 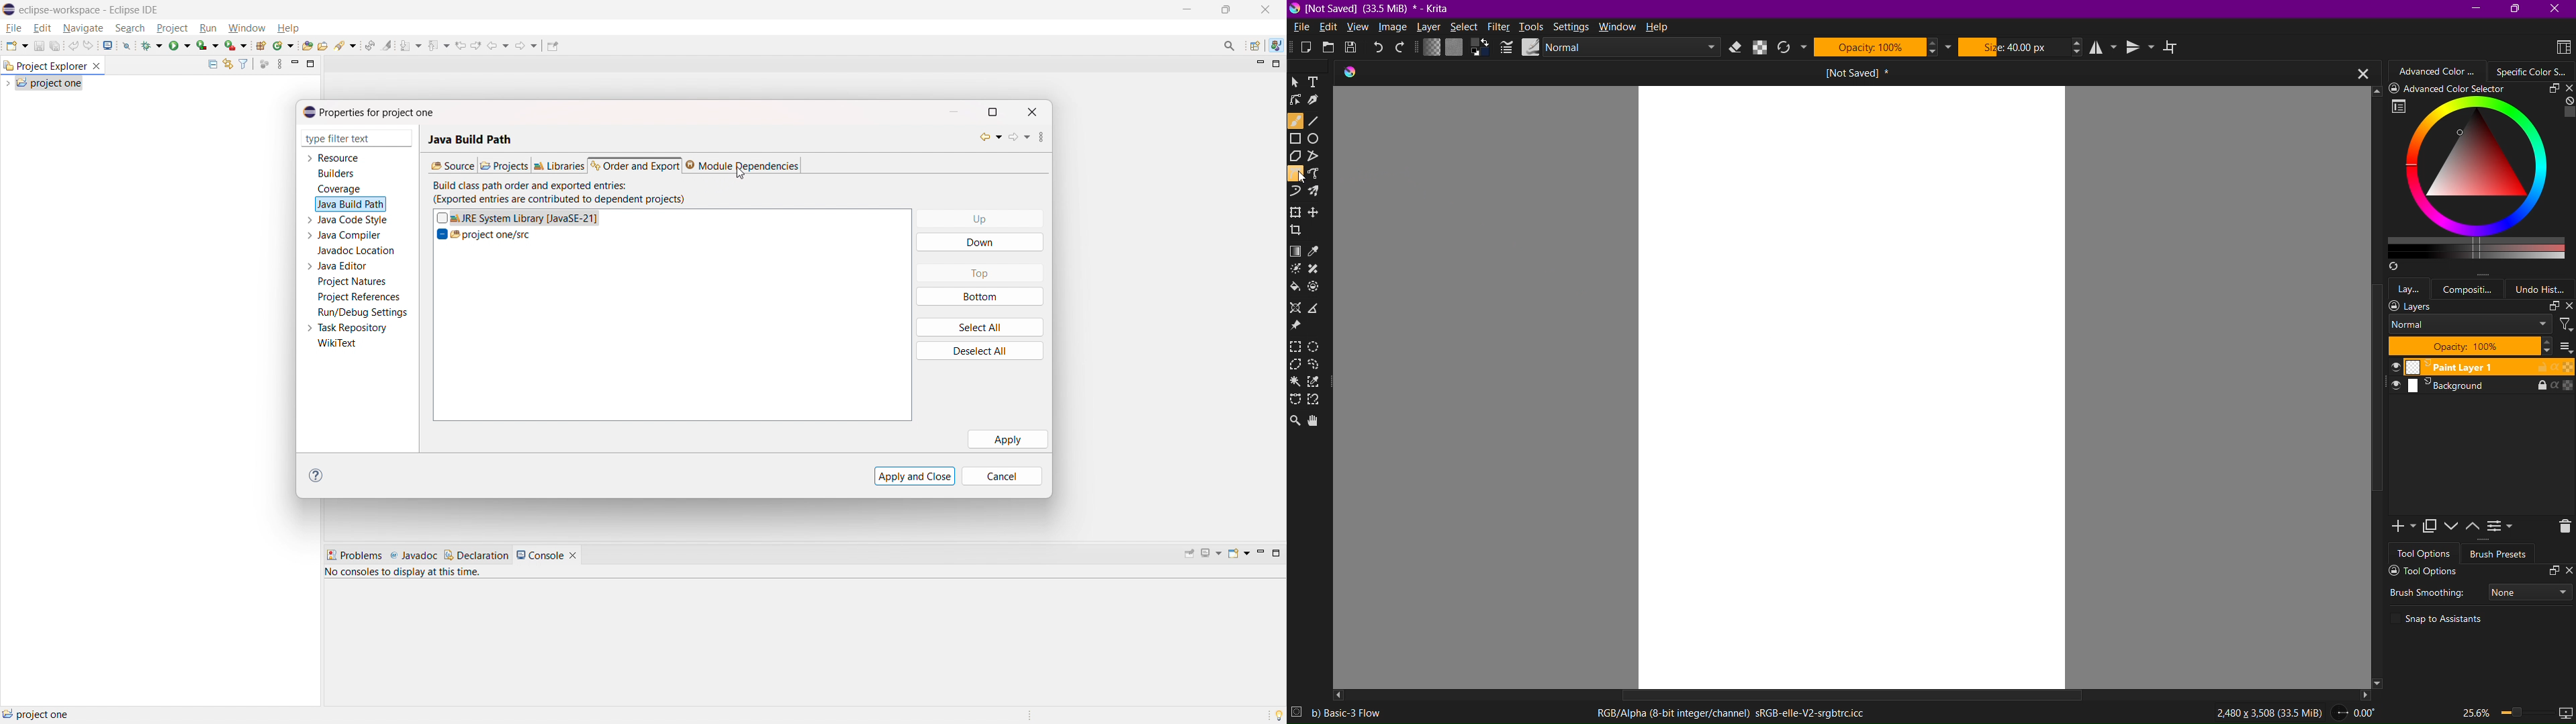 What do you see at coordinates (2479, 179) in the screenshot?
I see `Specific Color Selector` at bounding box center [2479, 179].